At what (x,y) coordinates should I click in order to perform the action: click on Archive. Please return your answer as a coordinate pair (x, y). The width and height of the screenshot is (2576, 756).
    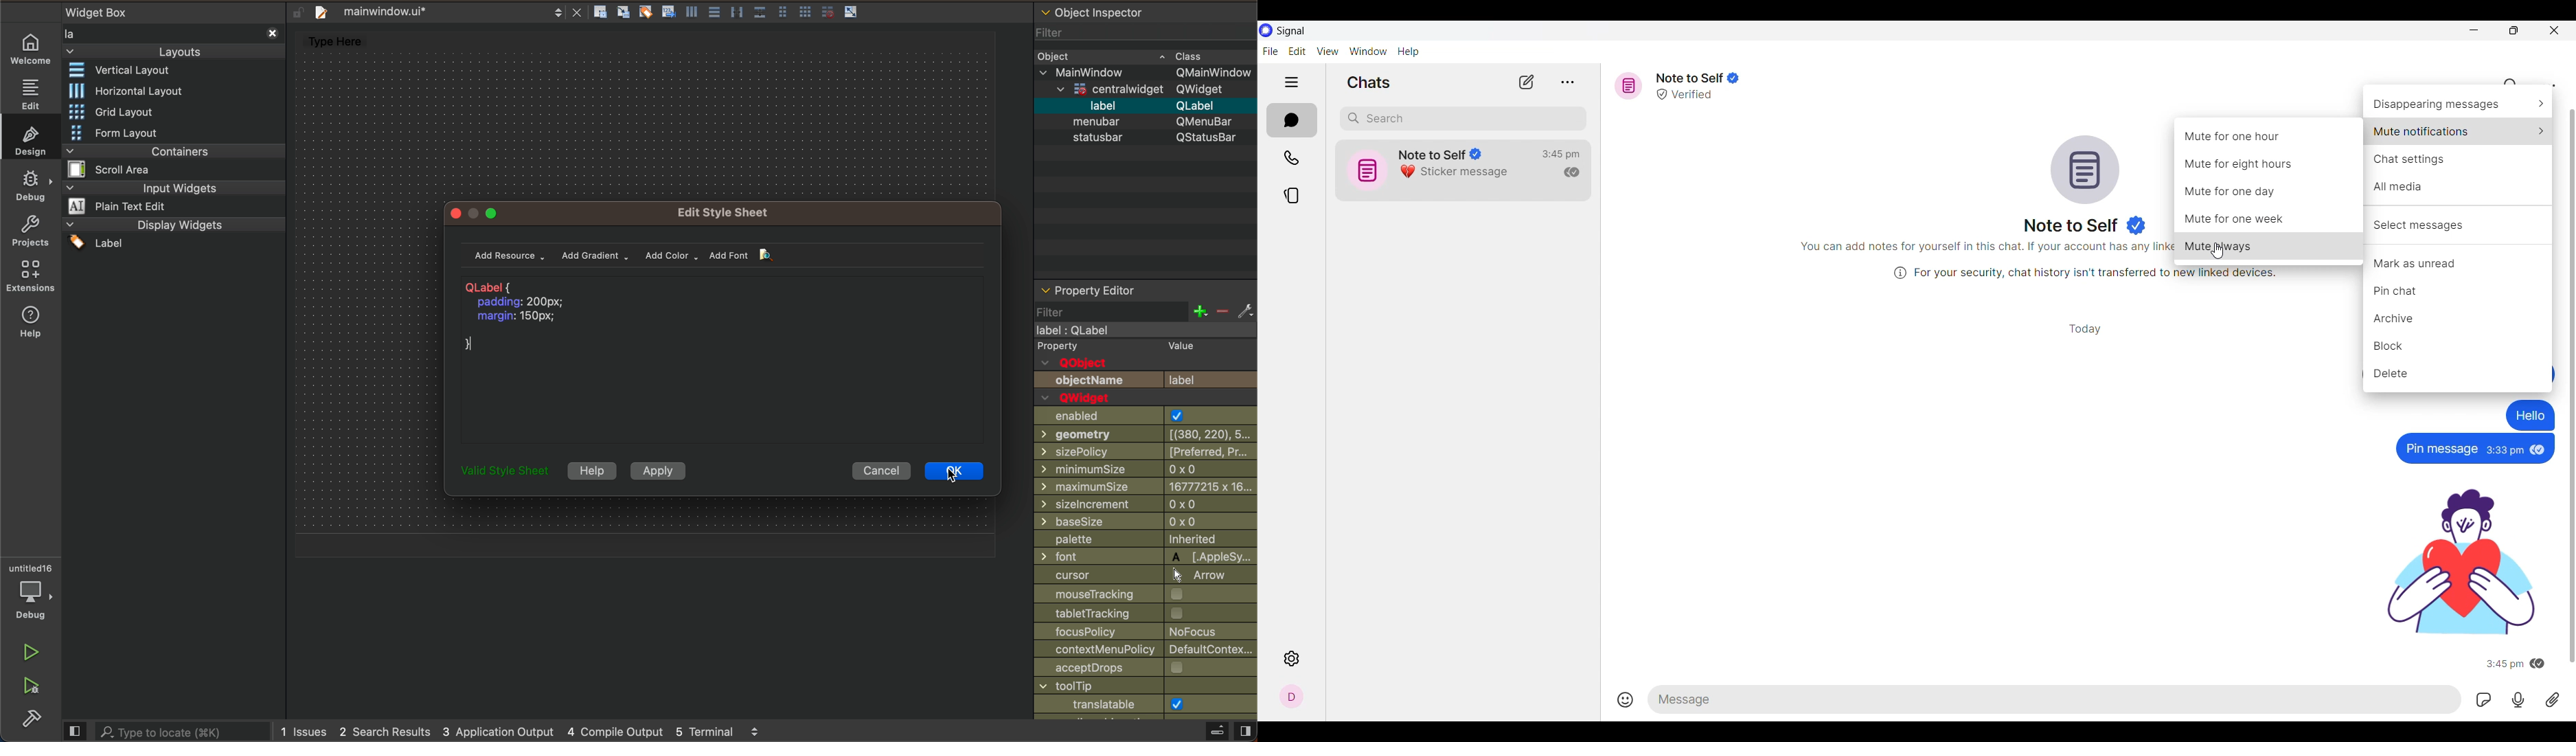
    Looking at the image, I should click on (2458, 318).